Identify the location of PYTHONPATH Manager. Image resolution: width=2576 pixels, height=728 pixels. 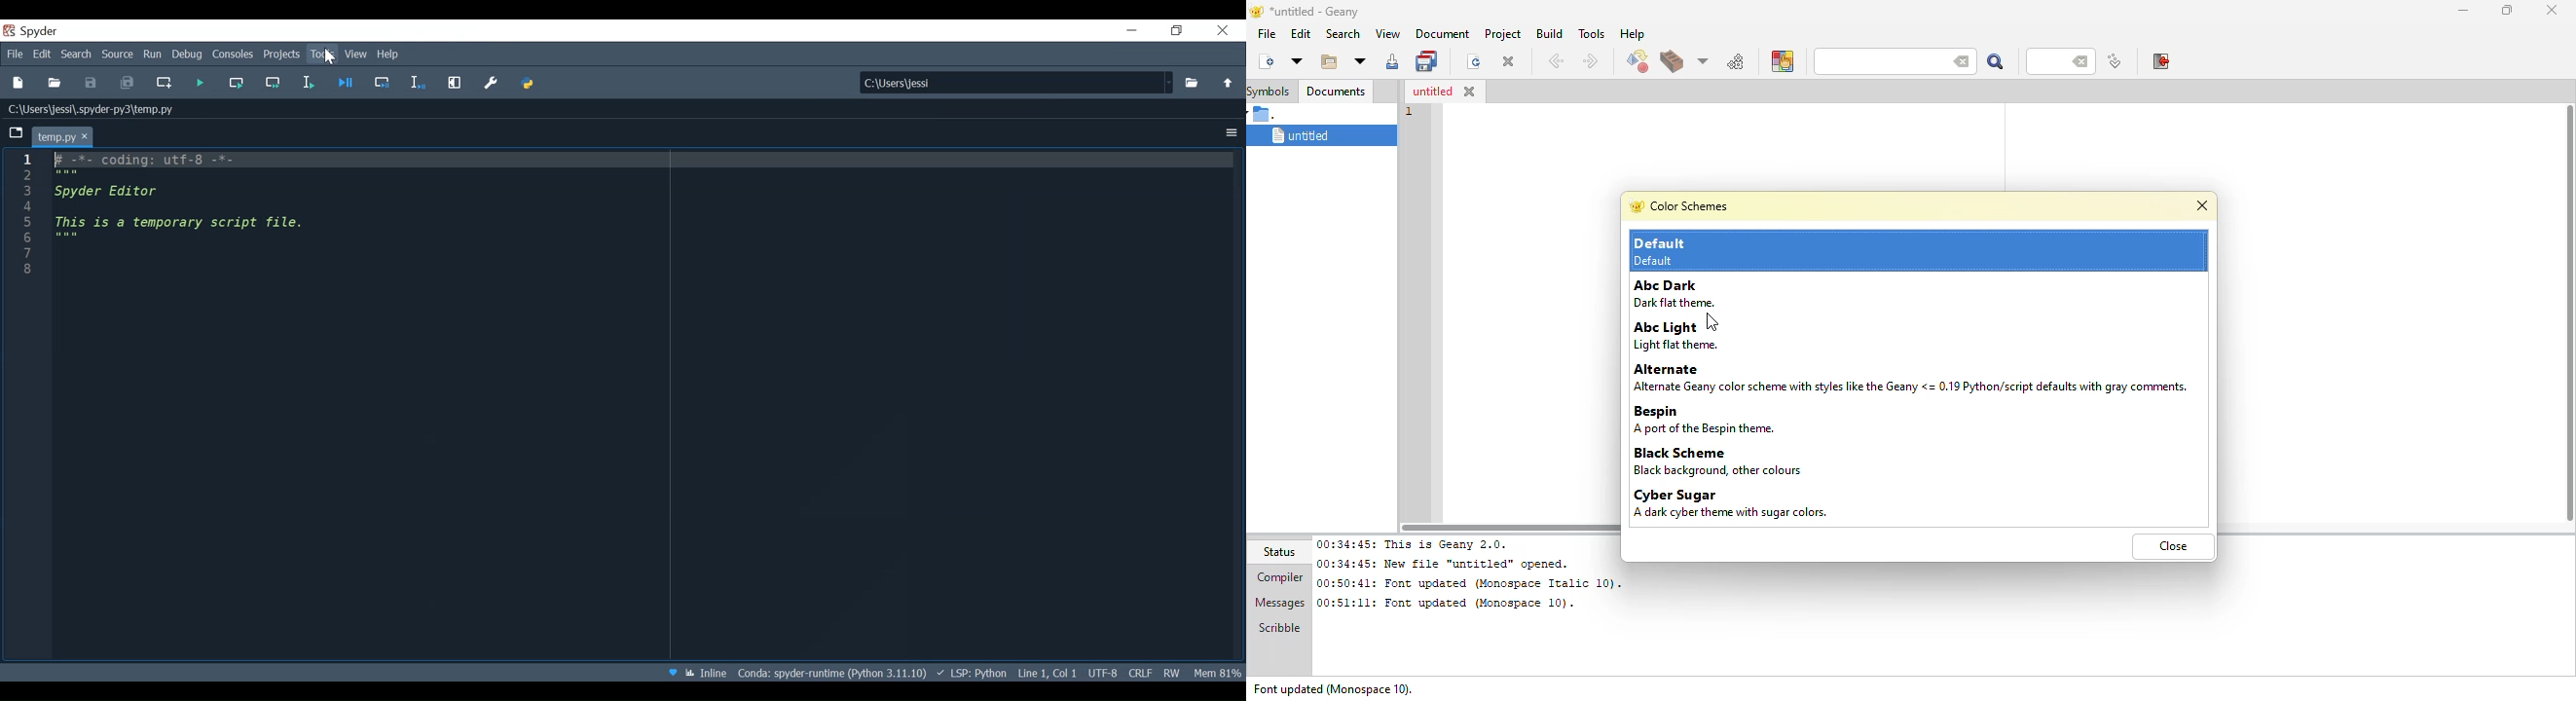
(528, 84).